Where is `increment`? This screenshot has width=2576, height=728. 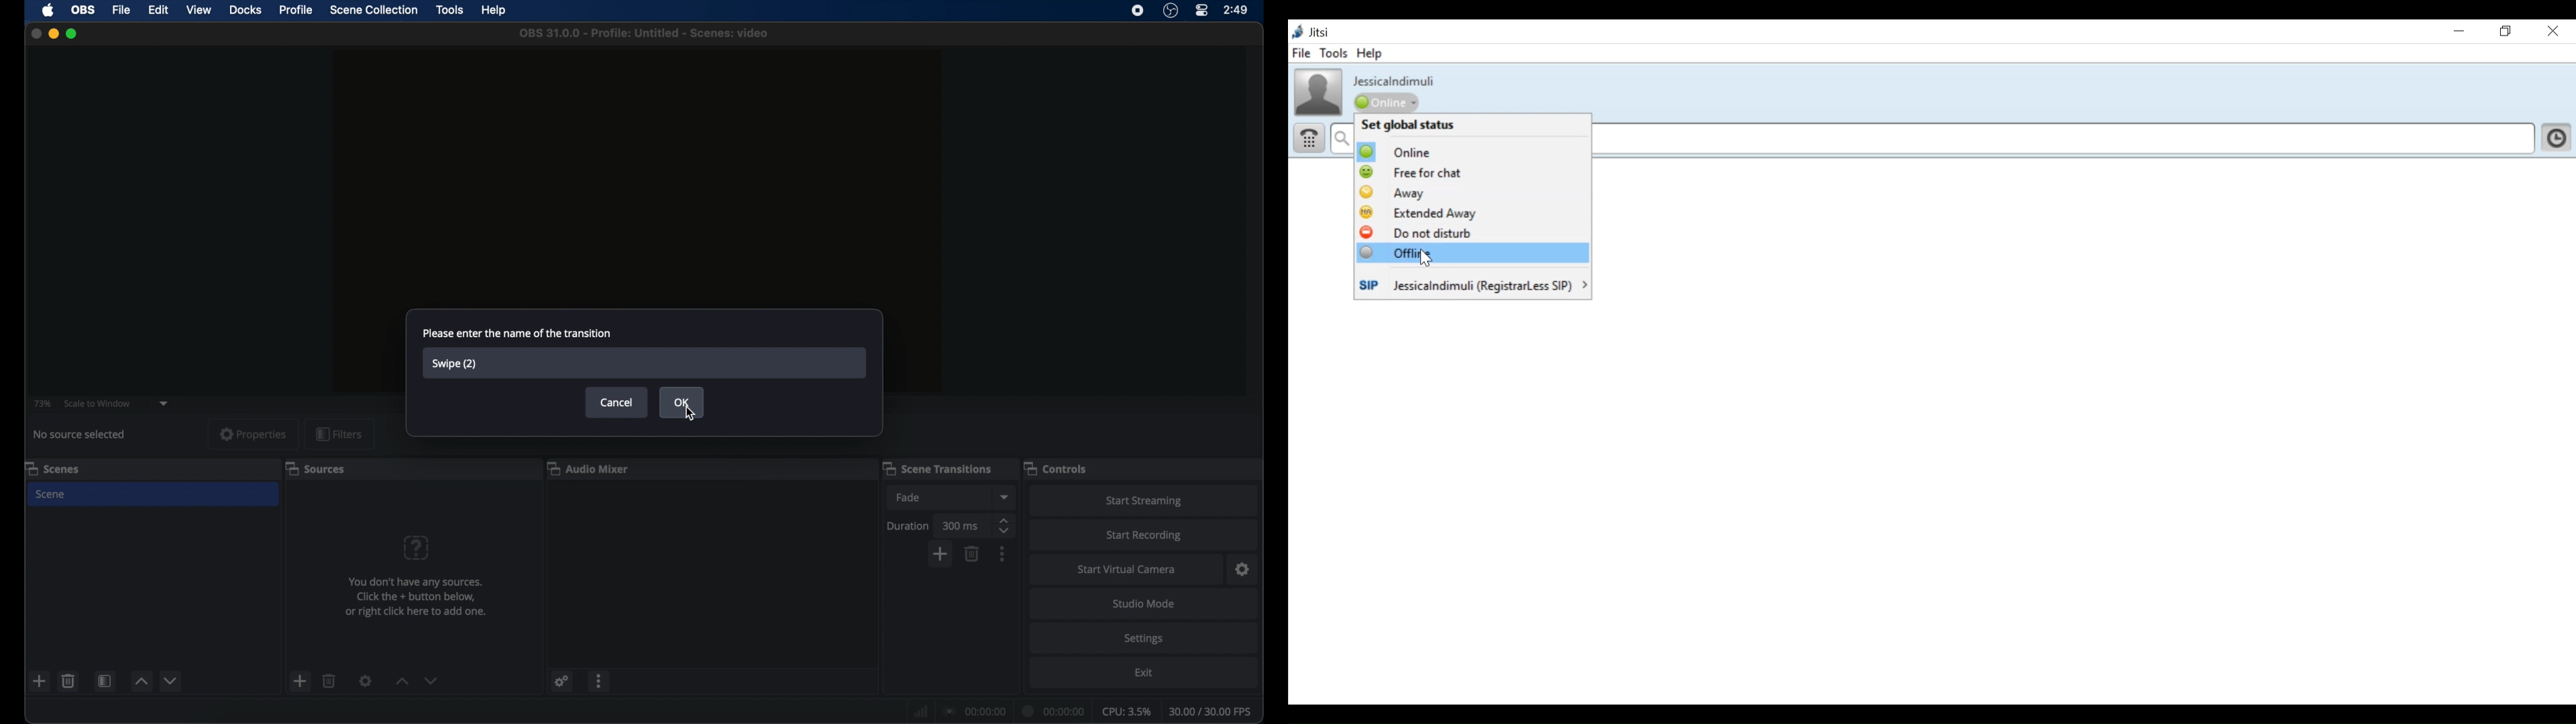
increment is located at coordinates (402, 681).